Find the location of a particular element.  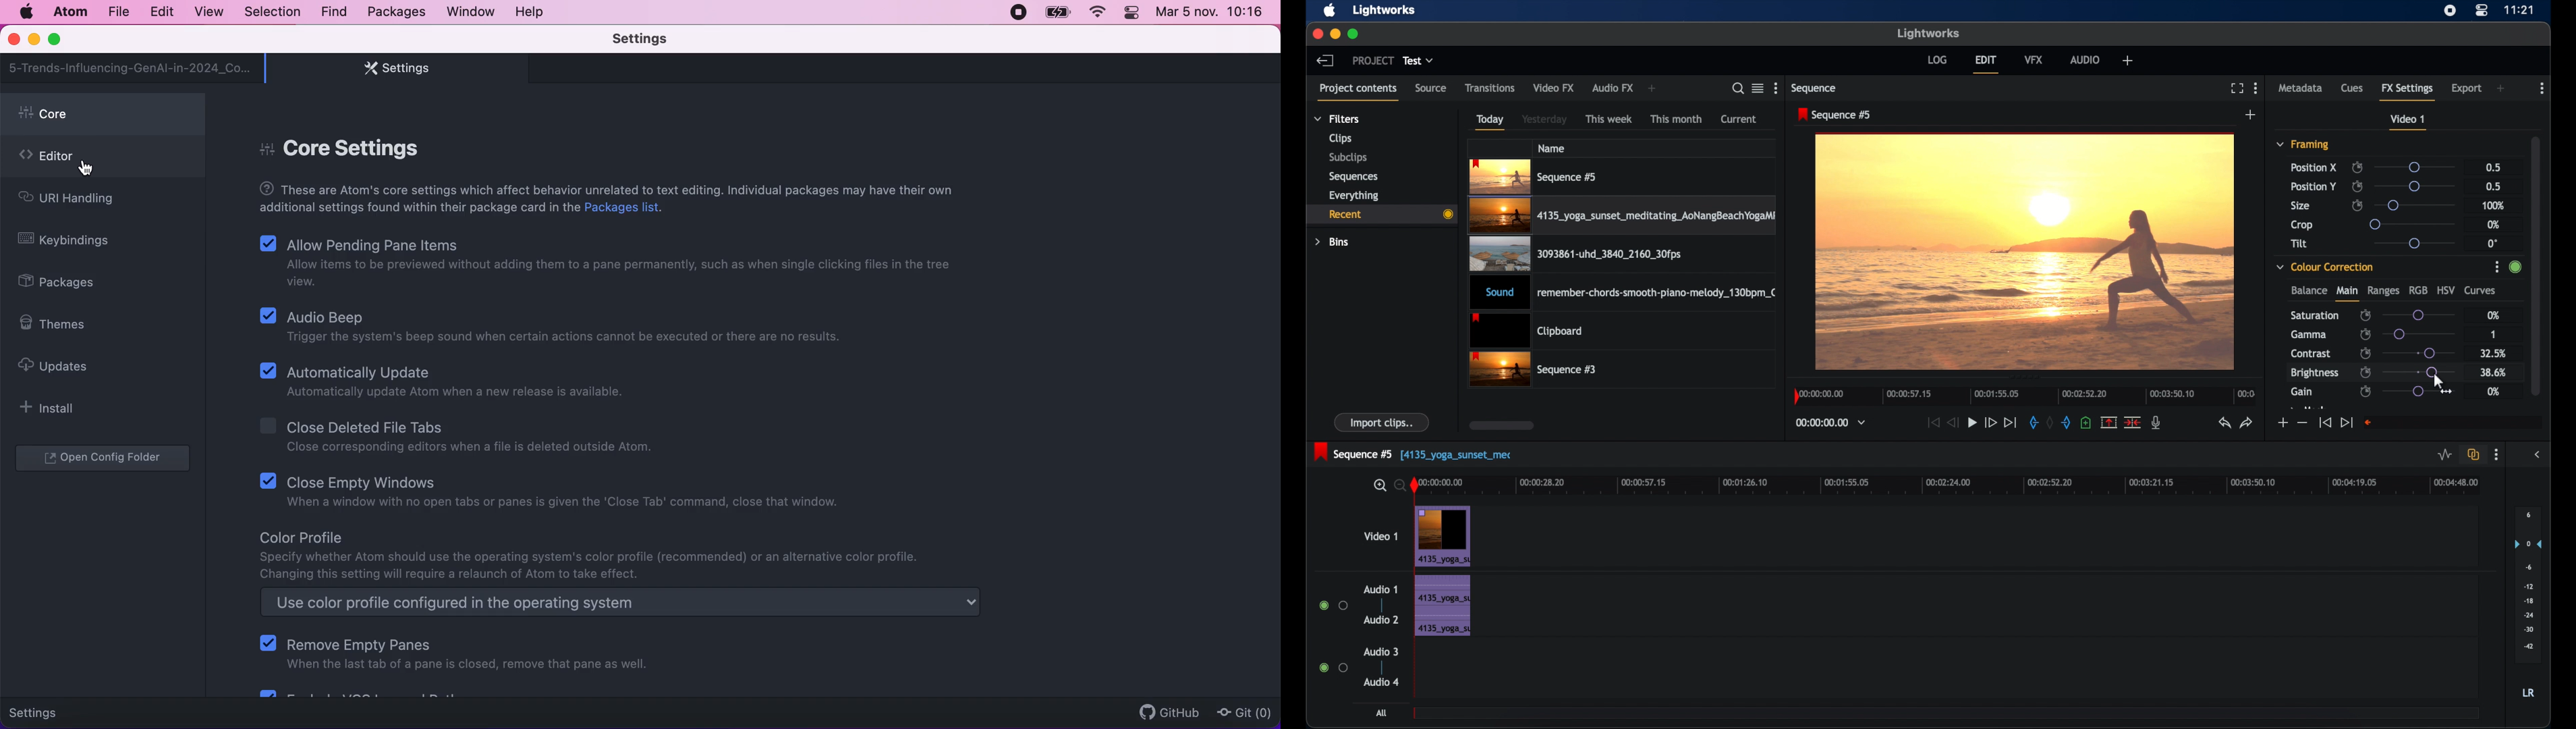

atom's core settings is located at coordinates (613, 199).